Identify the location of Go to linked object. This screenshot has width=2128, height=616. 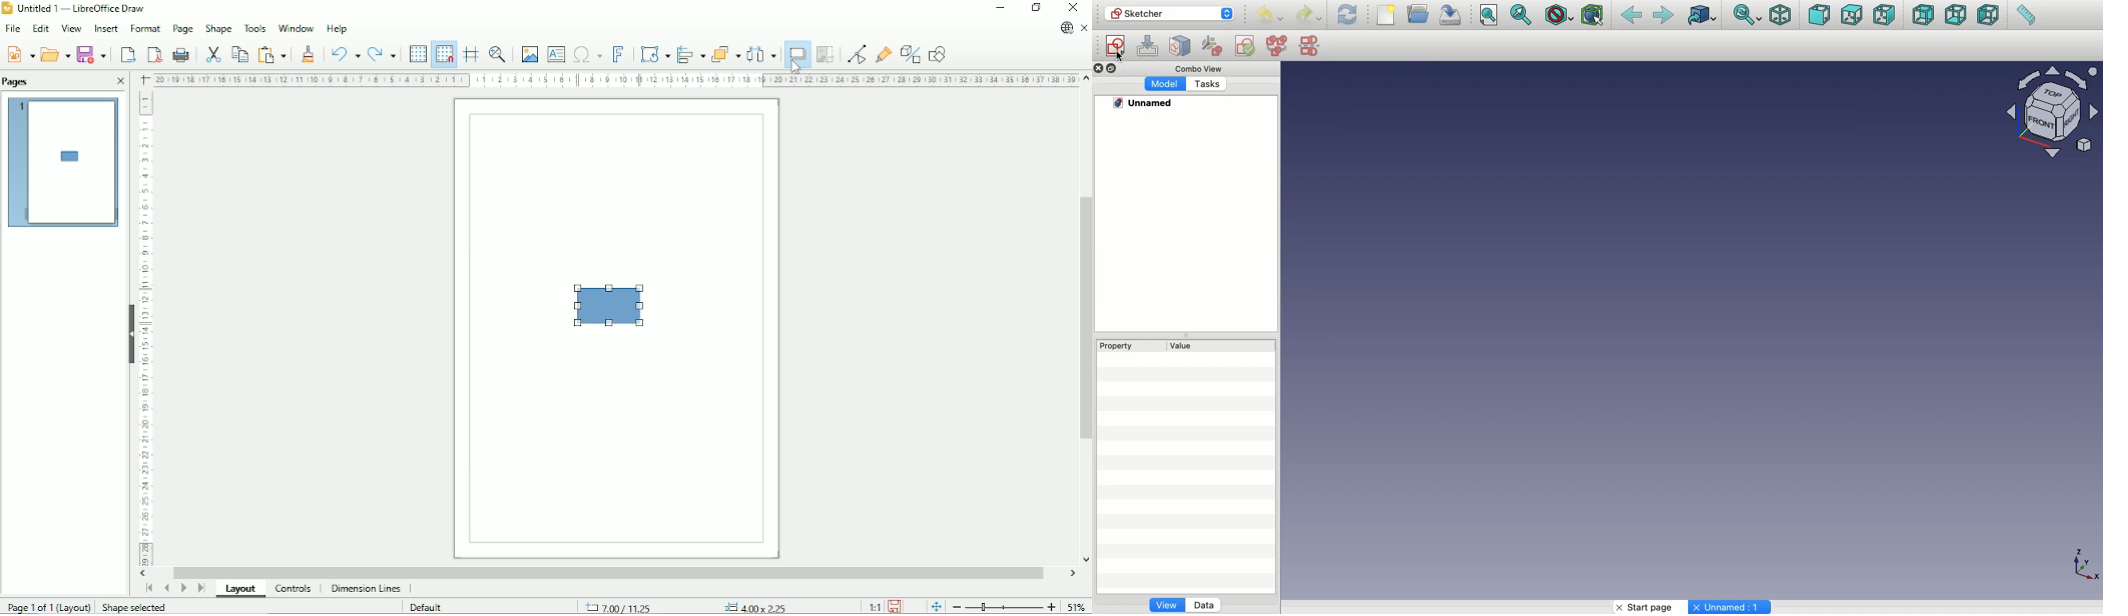
(1702, 15).